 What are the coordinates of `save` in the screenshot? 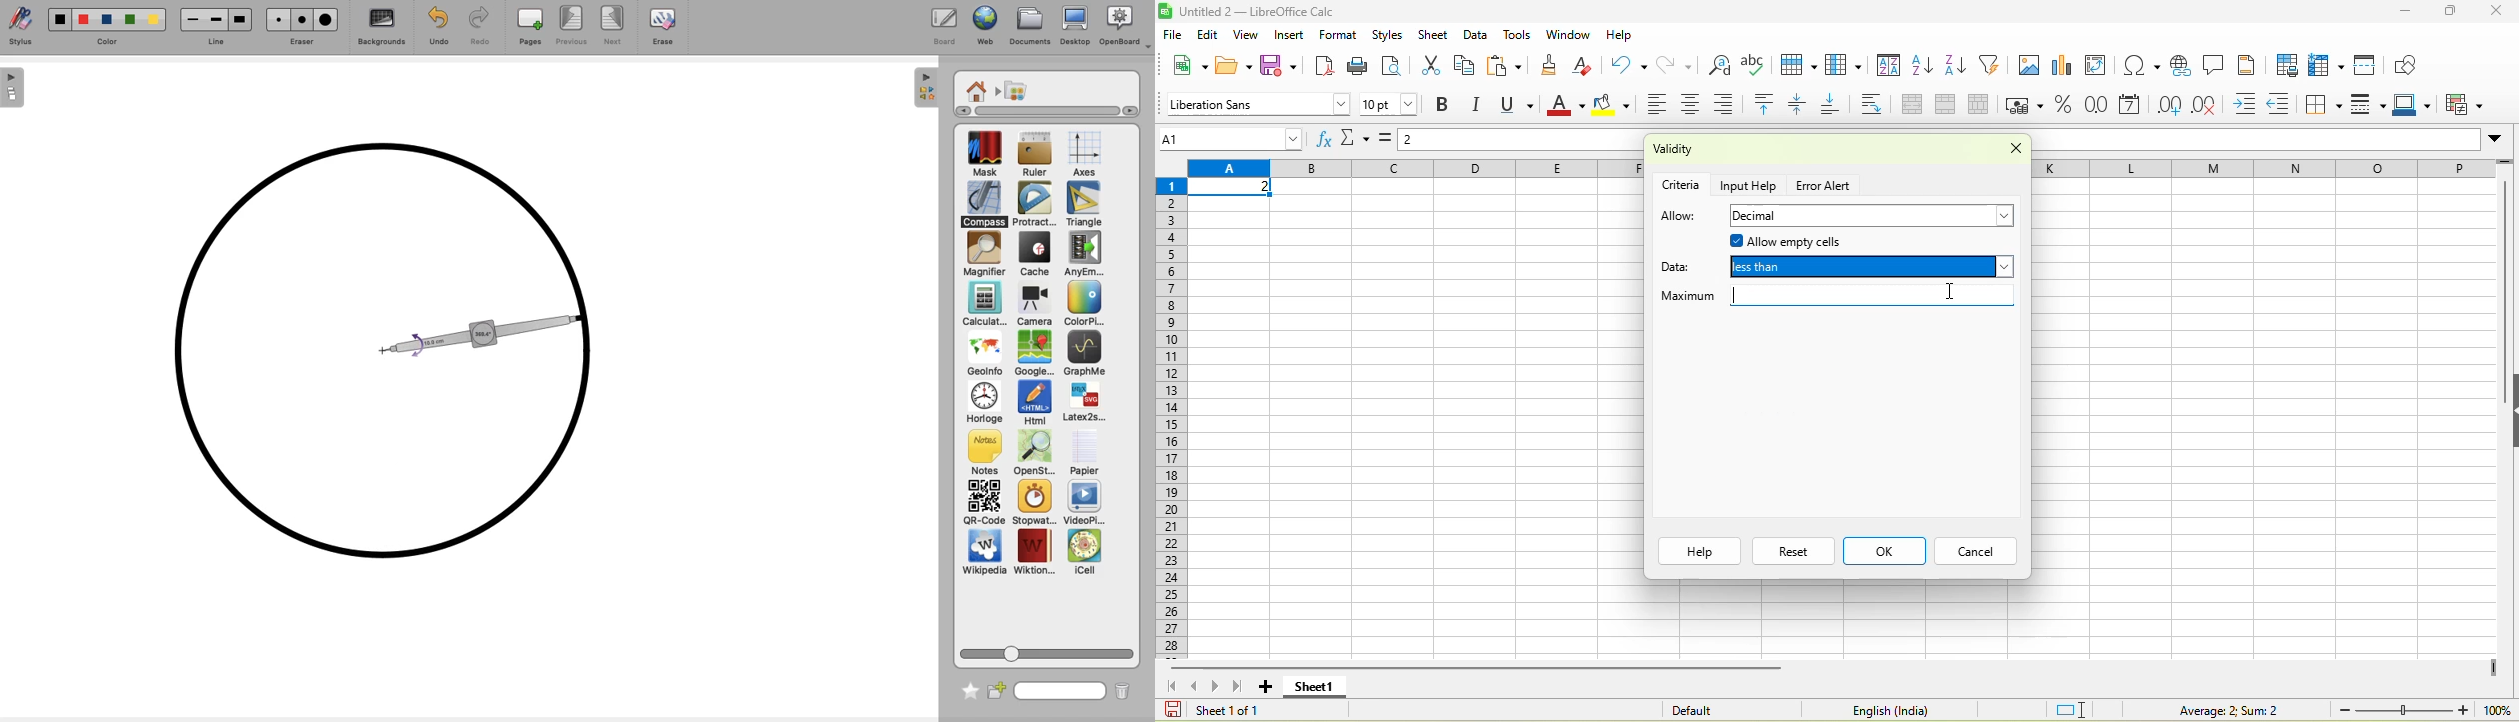 It's located at (1282, 66).